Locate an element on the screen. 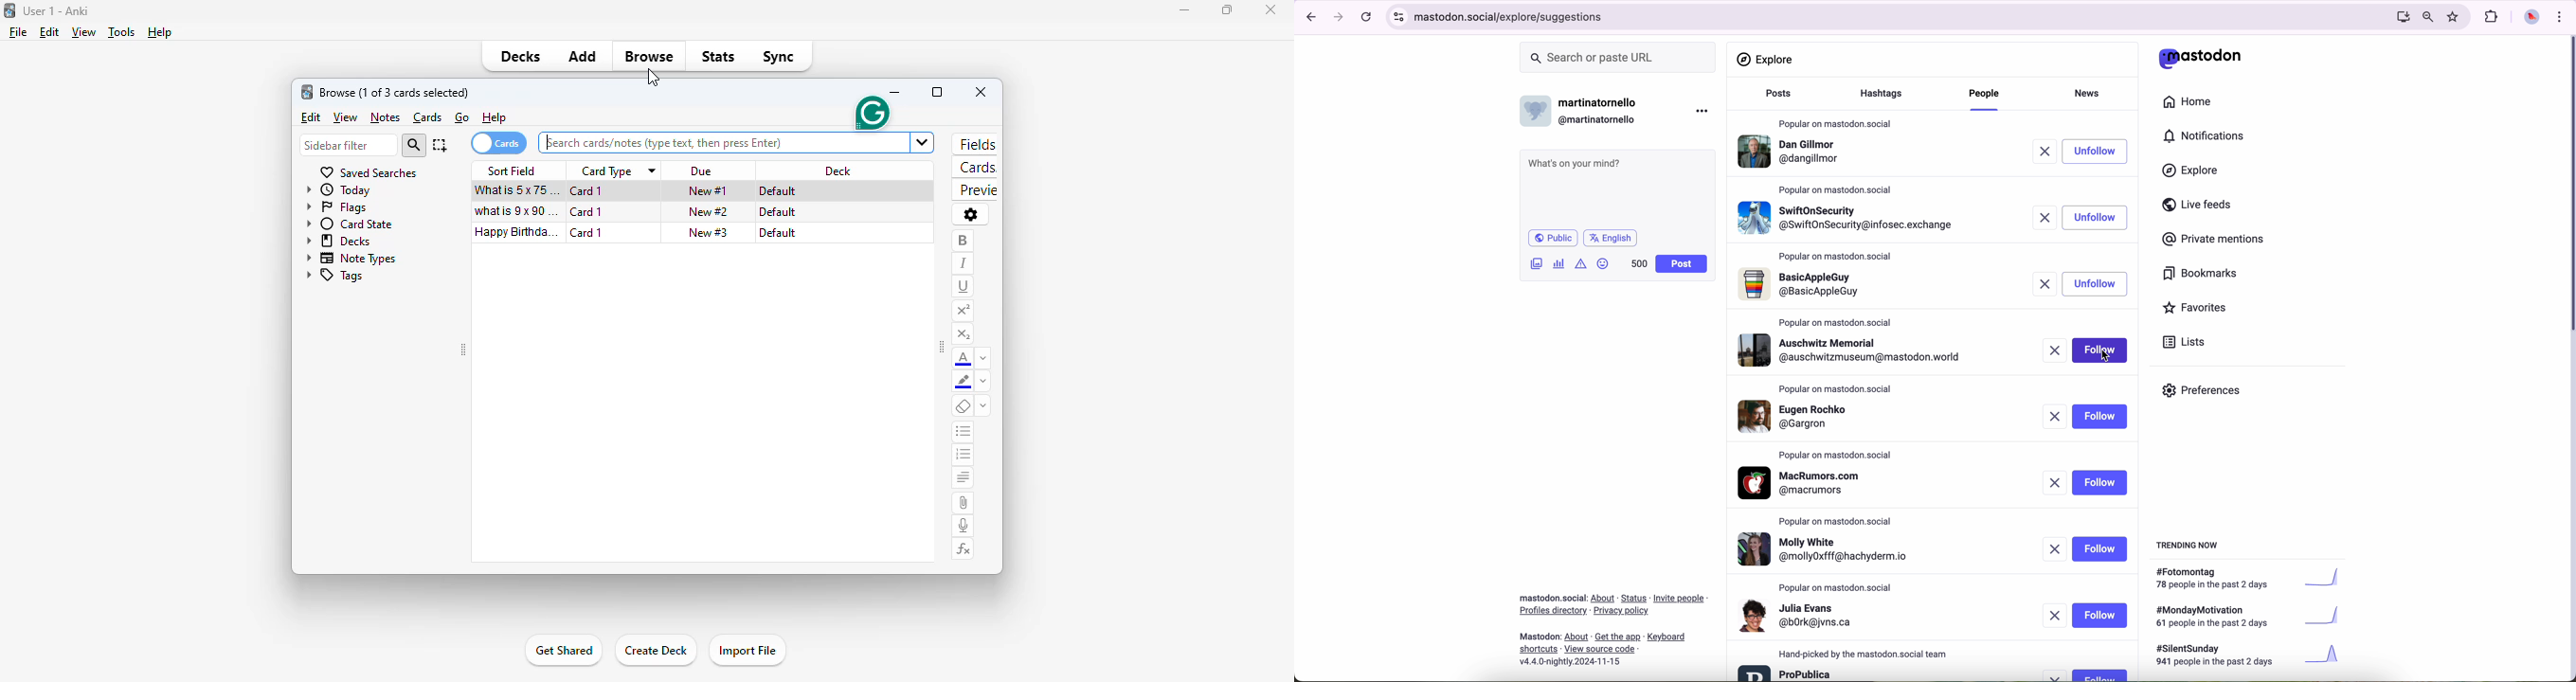 The width and height of the screenshot is (2576, 700). toggle sidebar is located at coordinates (463, 350).